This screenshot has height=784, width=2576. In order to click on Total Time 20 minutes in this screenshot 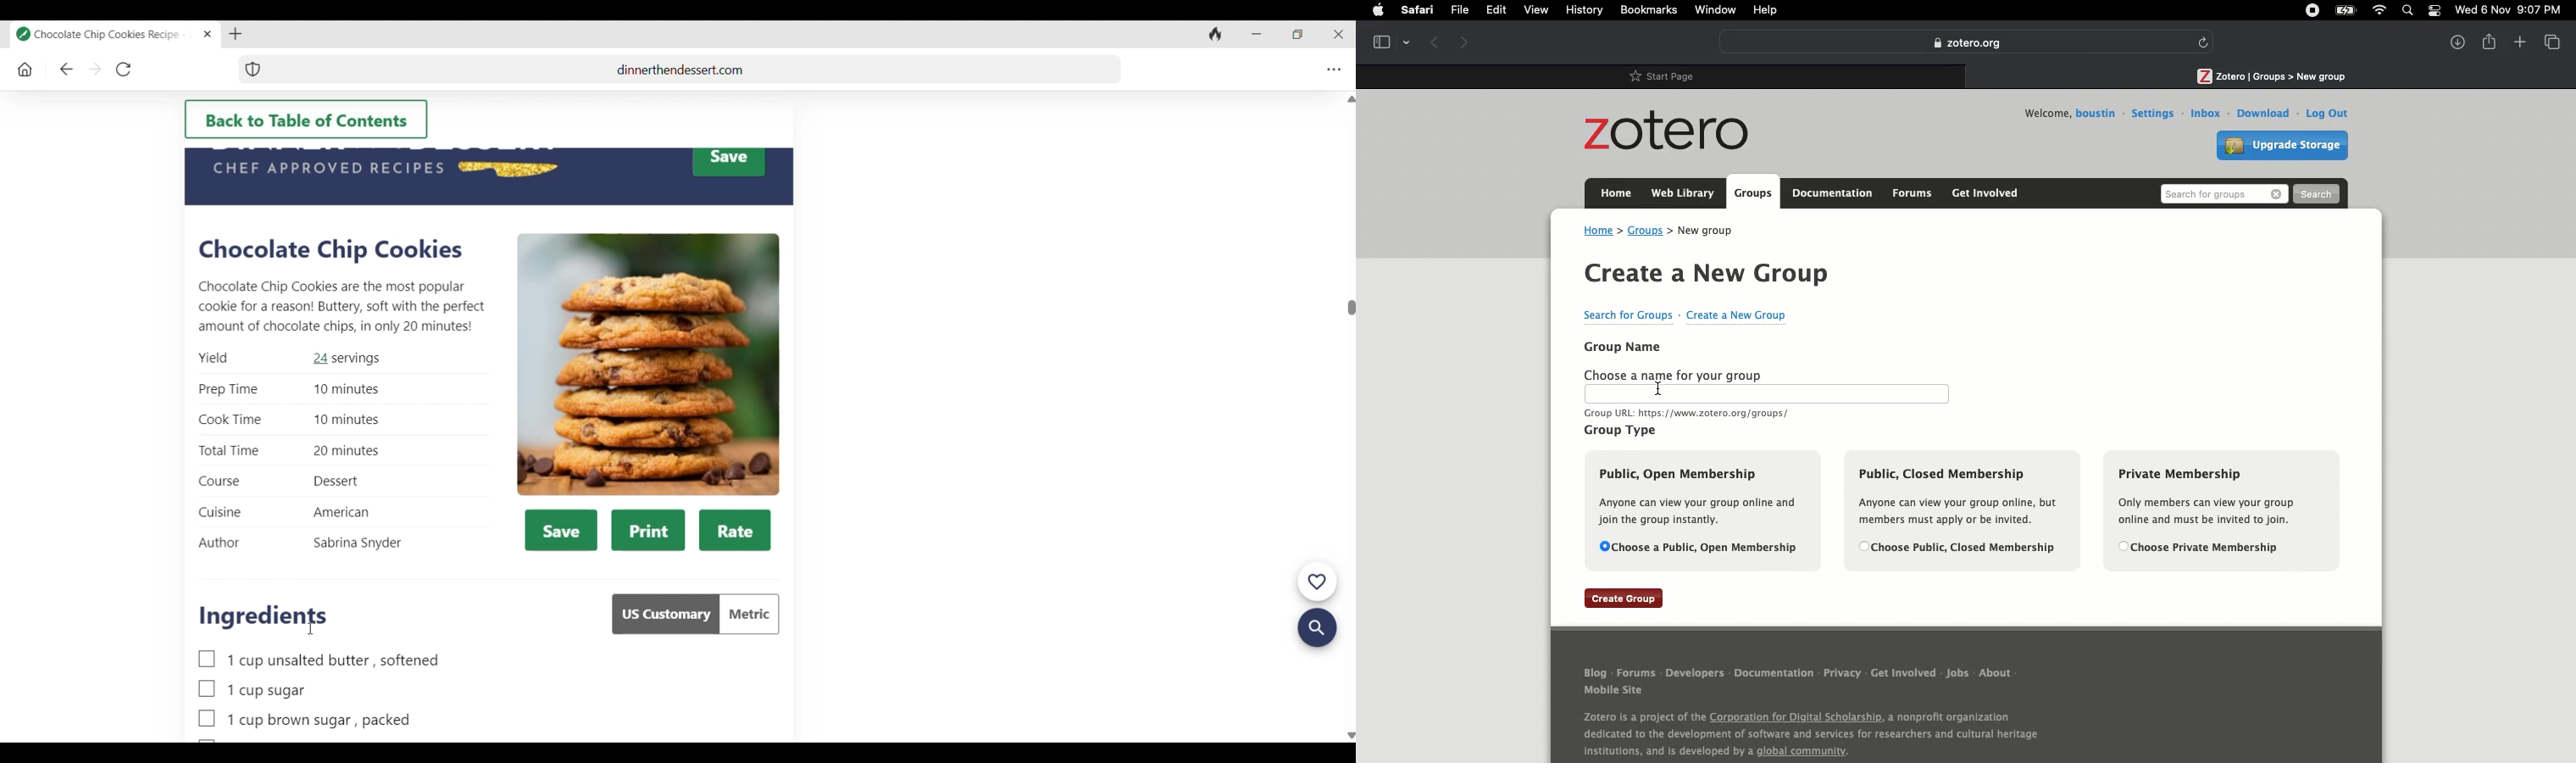, I will do `click(290, 451)`.